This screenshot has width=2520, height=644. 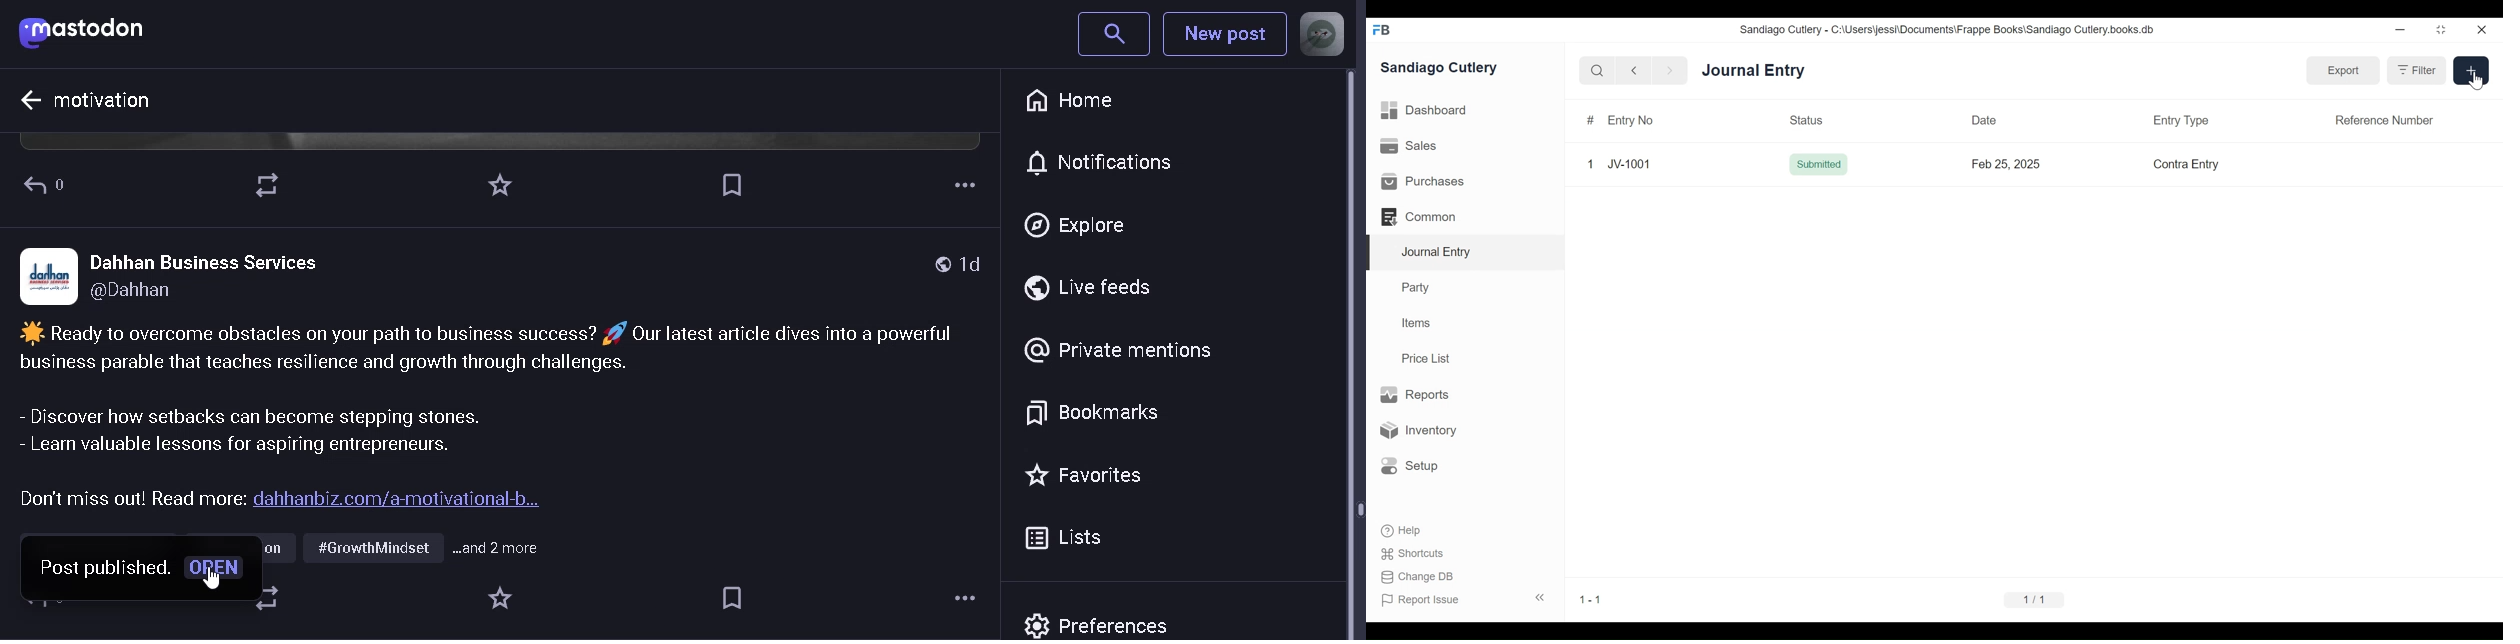 I want to click on +, so click(x=2472, y=69).